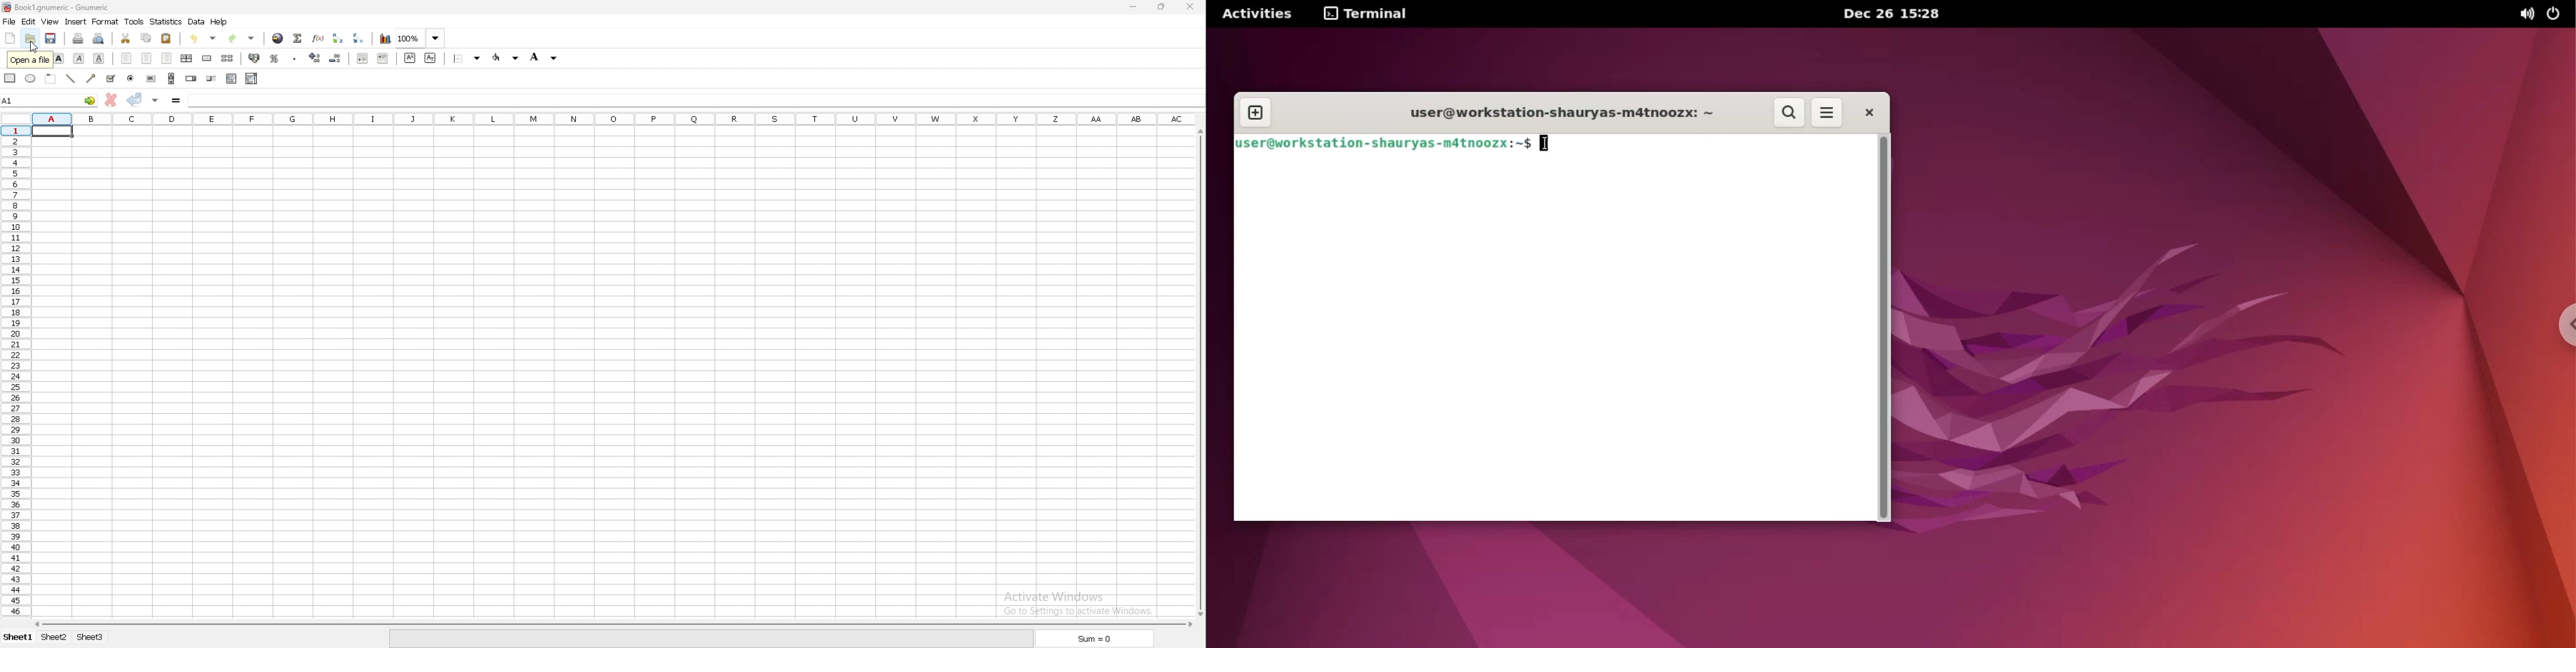 This screenshot has width=2576, height=672. I want to click on bold, so click(59, 59).